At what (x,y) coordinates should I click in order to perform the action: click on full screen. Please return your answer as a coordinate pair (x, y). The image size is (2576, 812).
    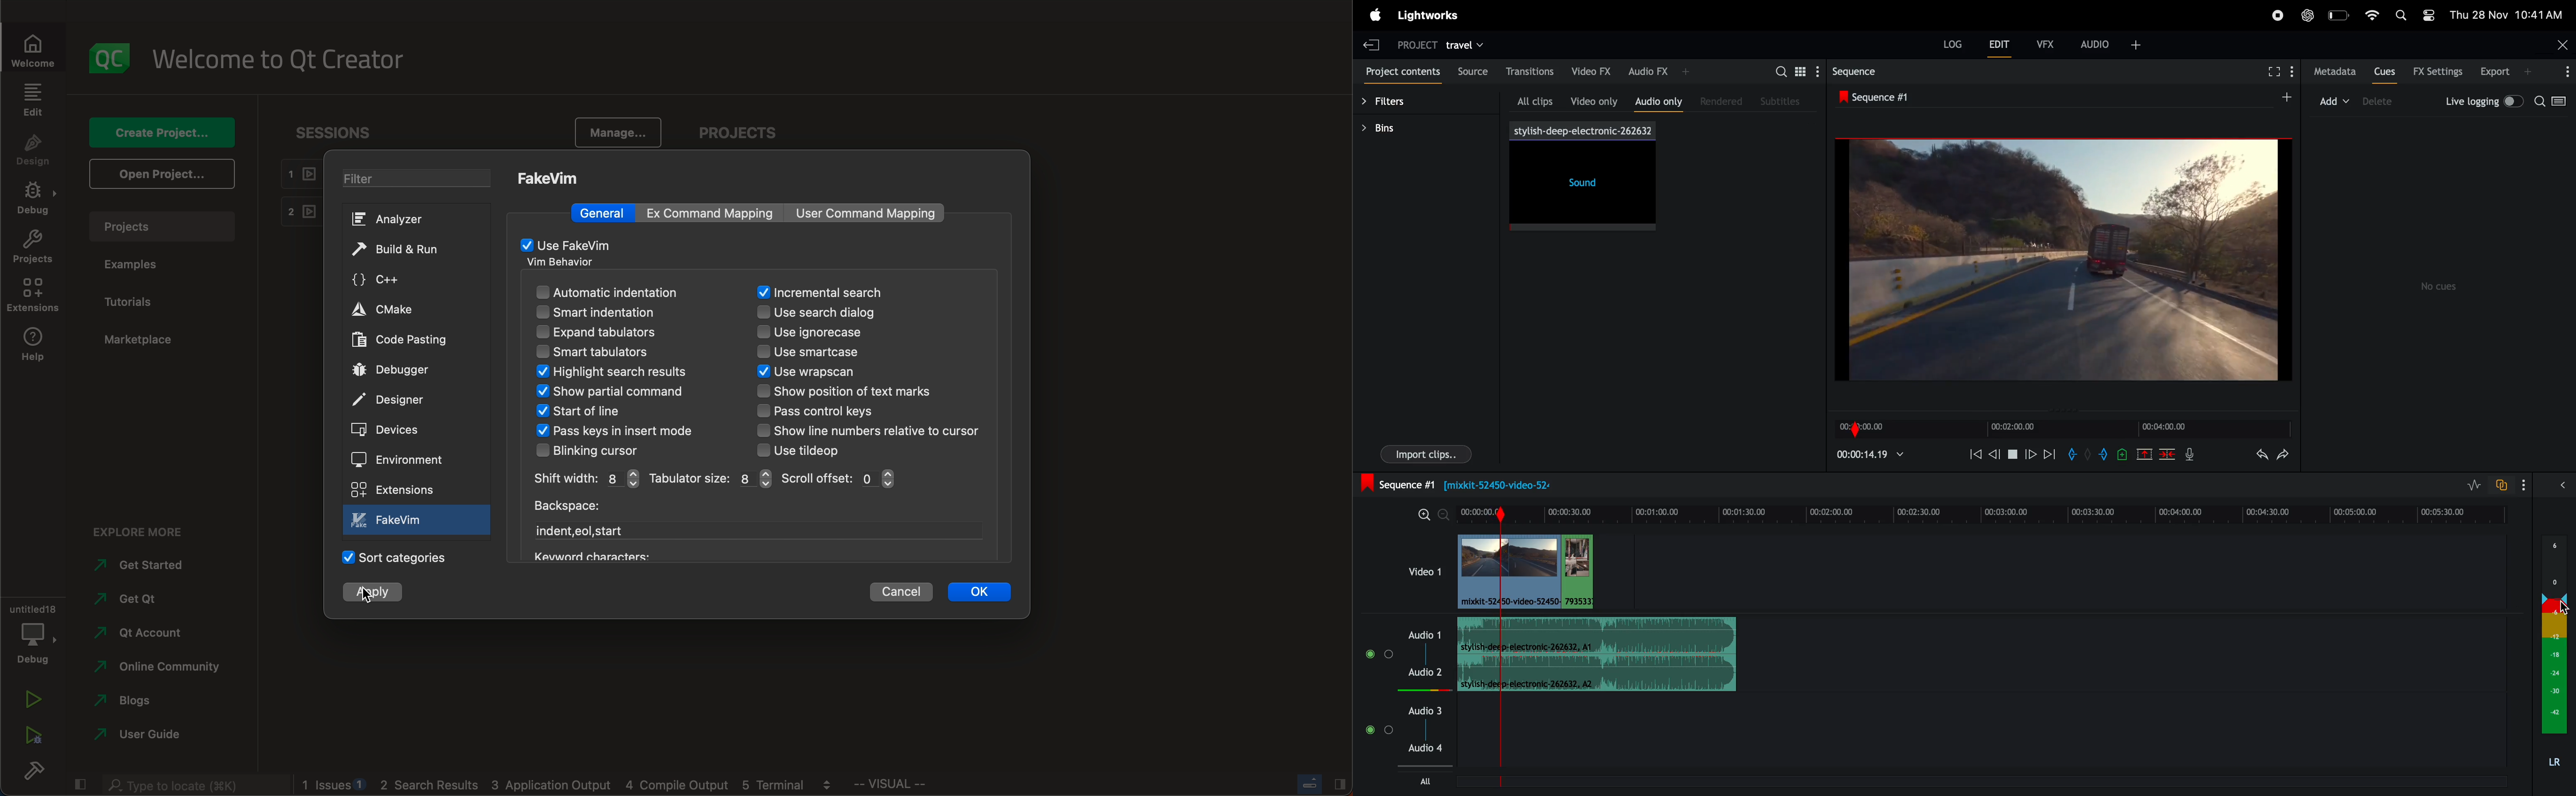
    Looking at the image, I should click on (2277, 71).